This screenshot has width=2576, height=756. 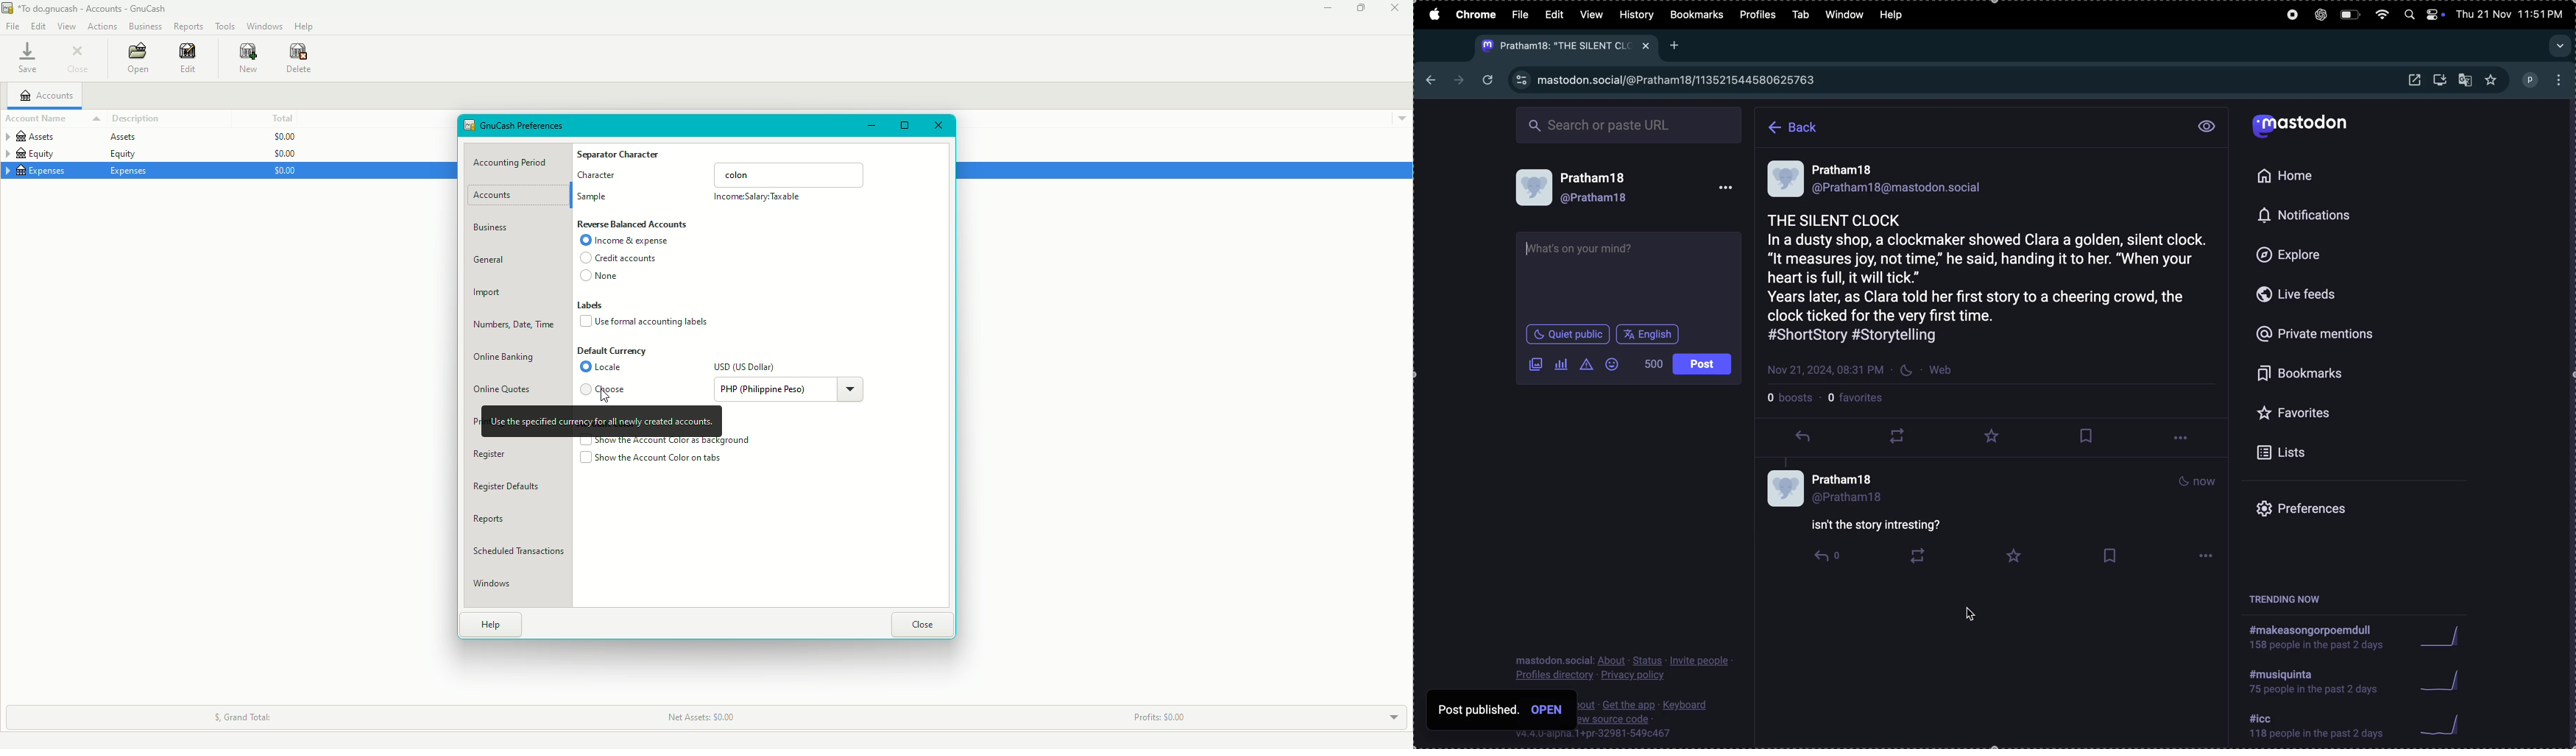 I want to click on trending now, so click(x=2290, y=599).